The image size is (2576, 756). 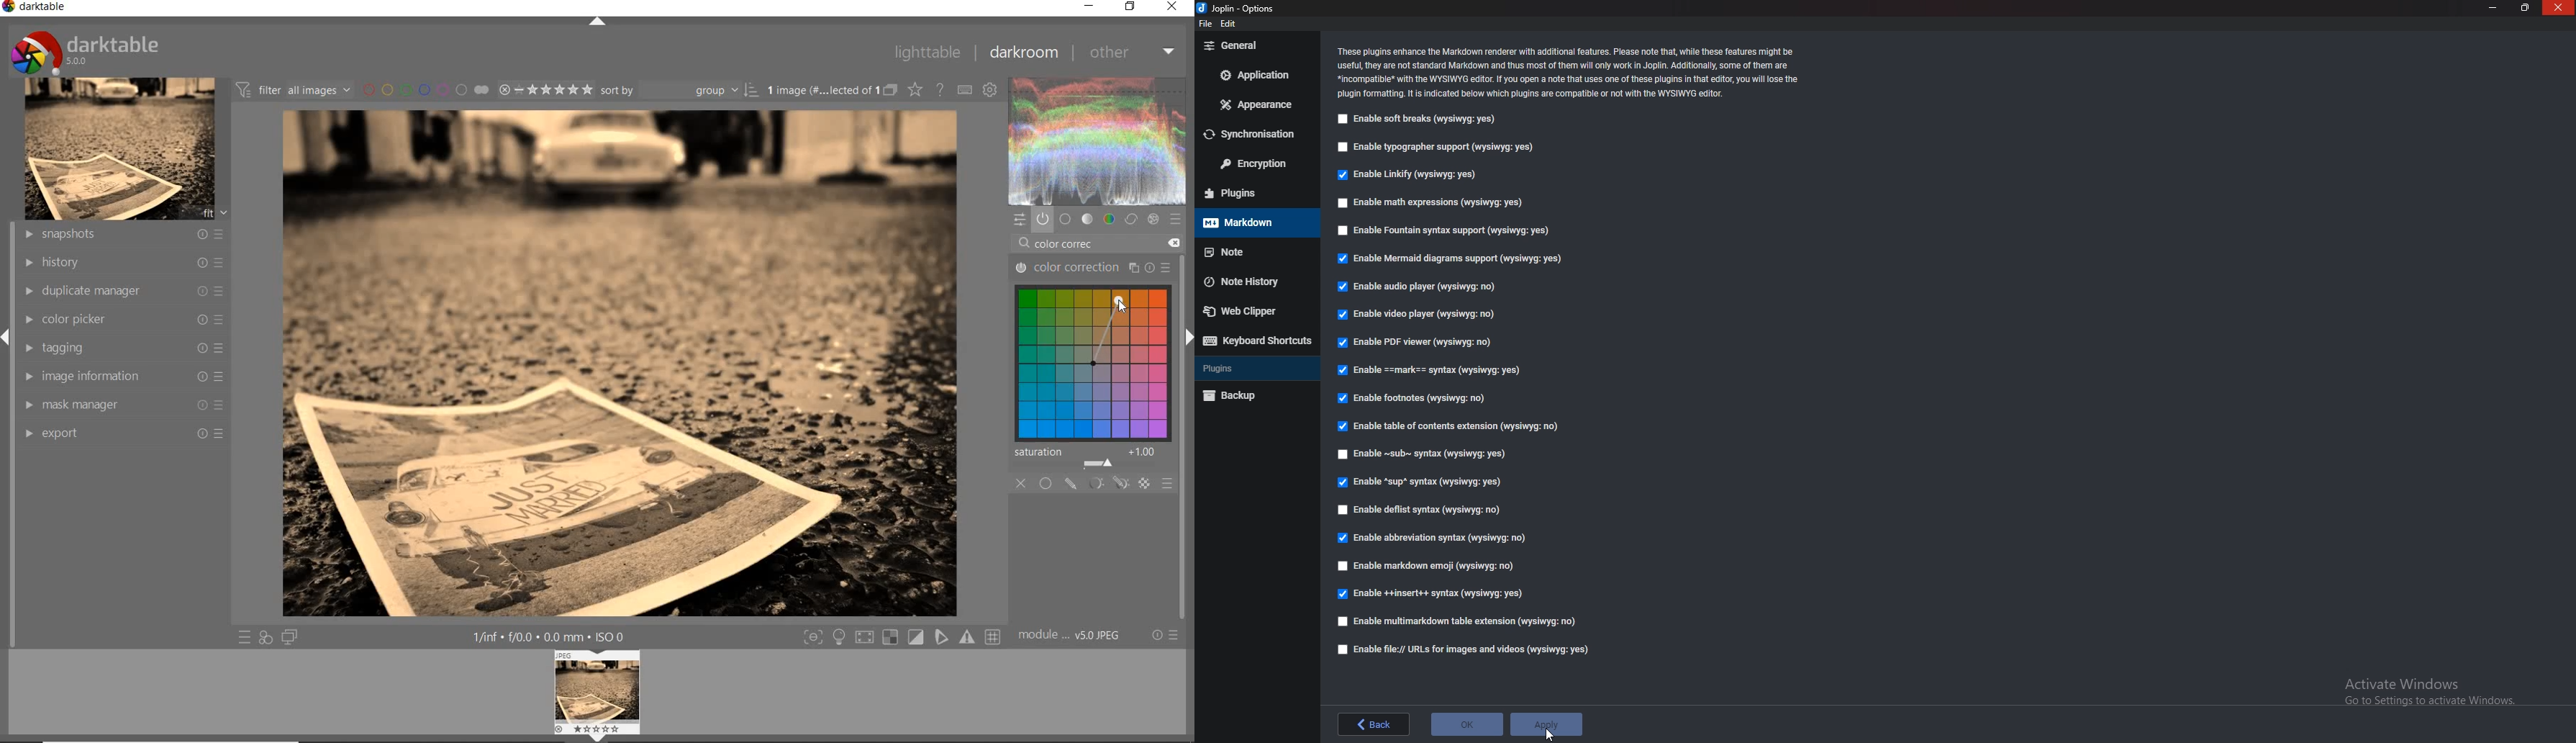 I want to click on darkroom, so click(x=1023, y=51).